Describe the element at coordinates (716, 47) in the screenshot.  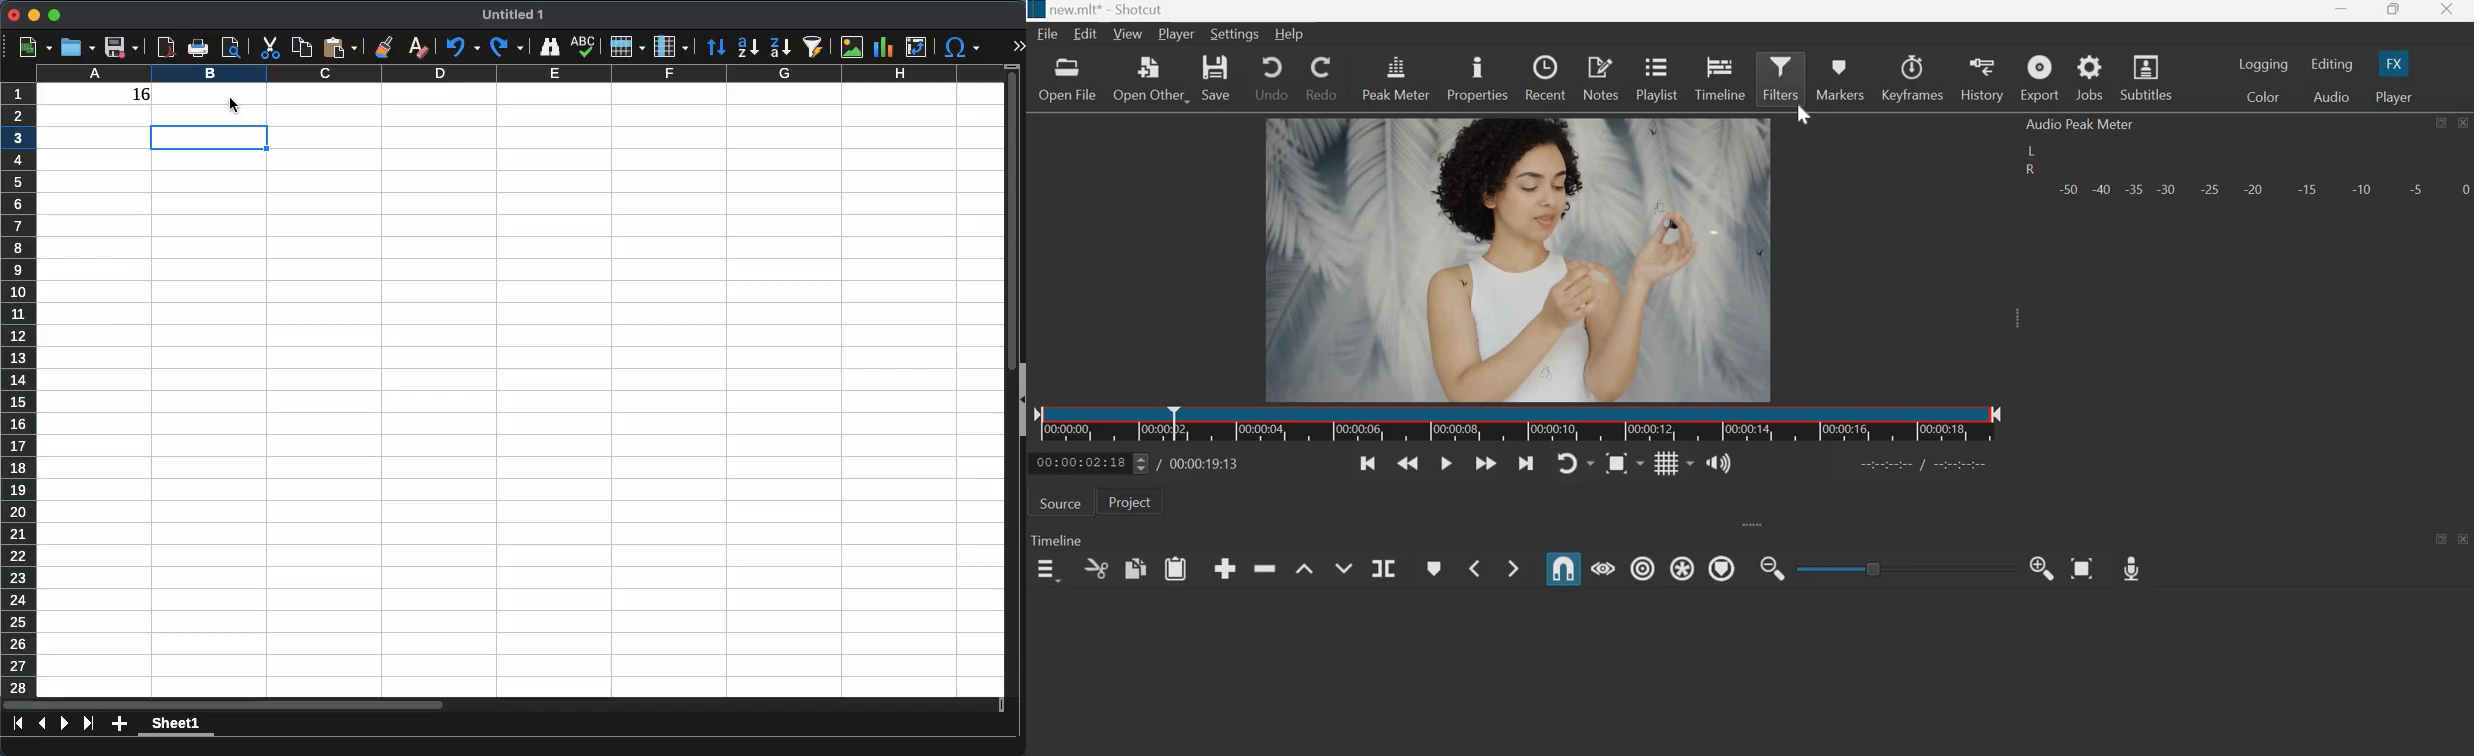
I see `sort` at that location.